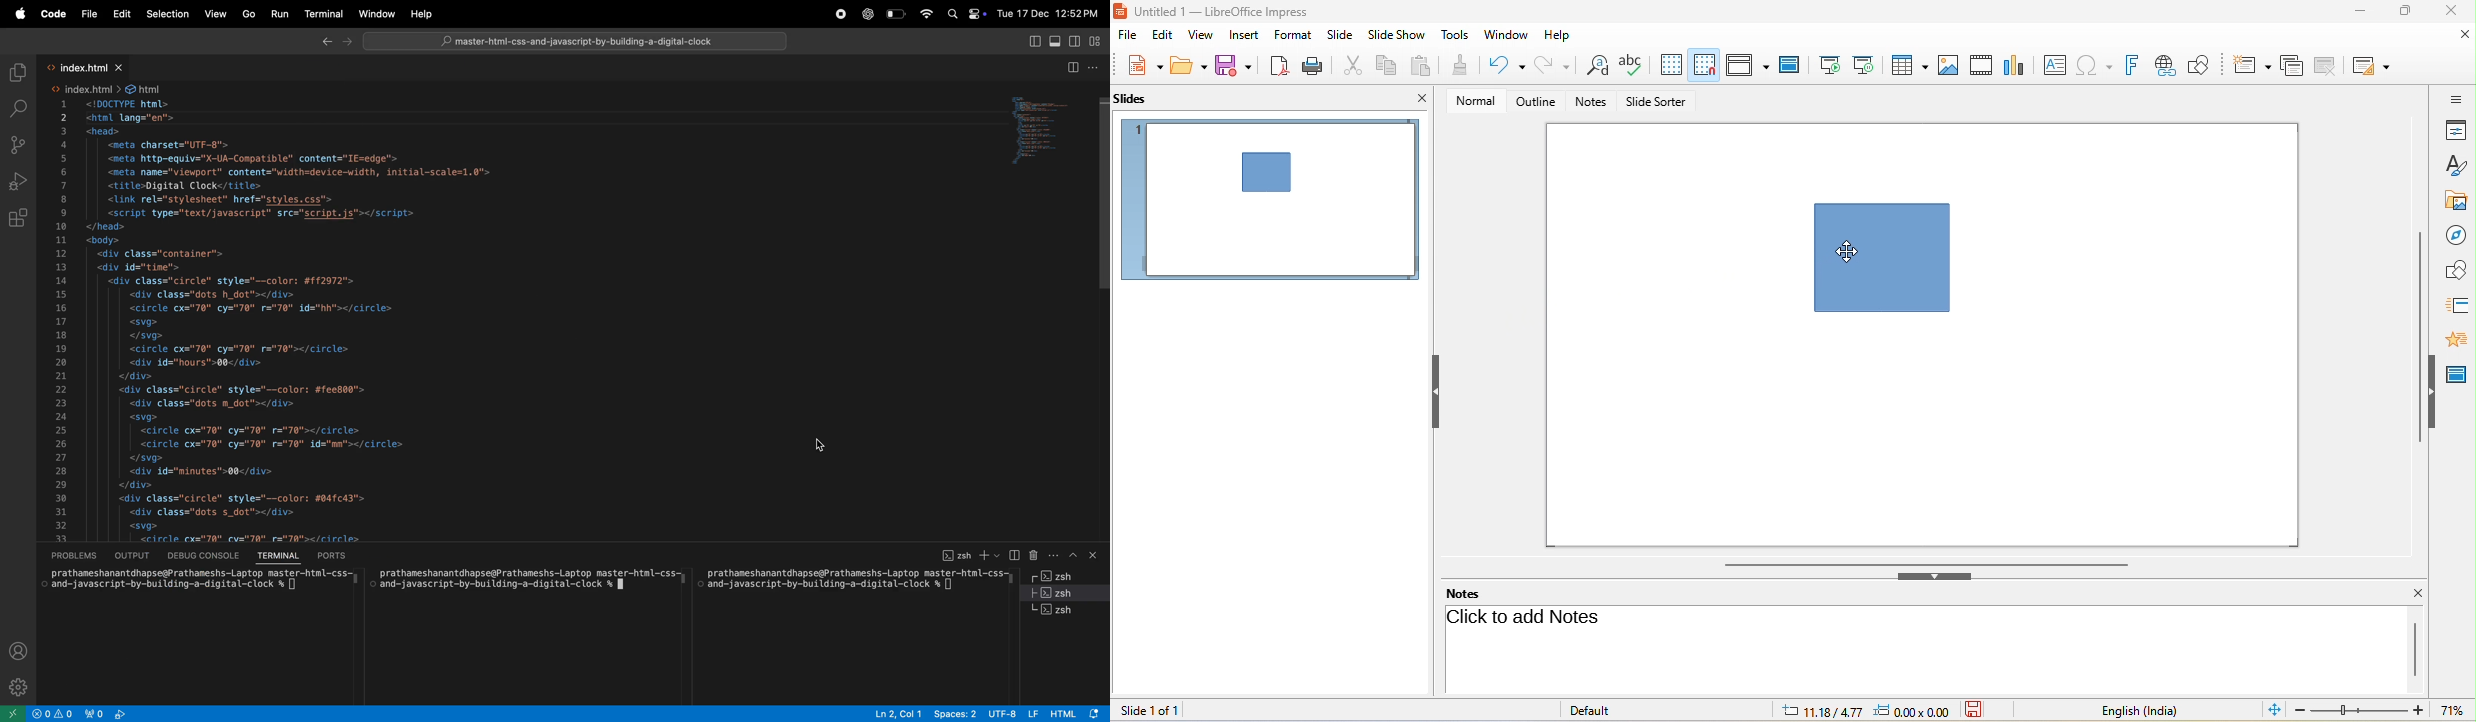 Image resolution: width=2492 pixels, height=728 pixels. I want to click on default, so click(1620, 712).